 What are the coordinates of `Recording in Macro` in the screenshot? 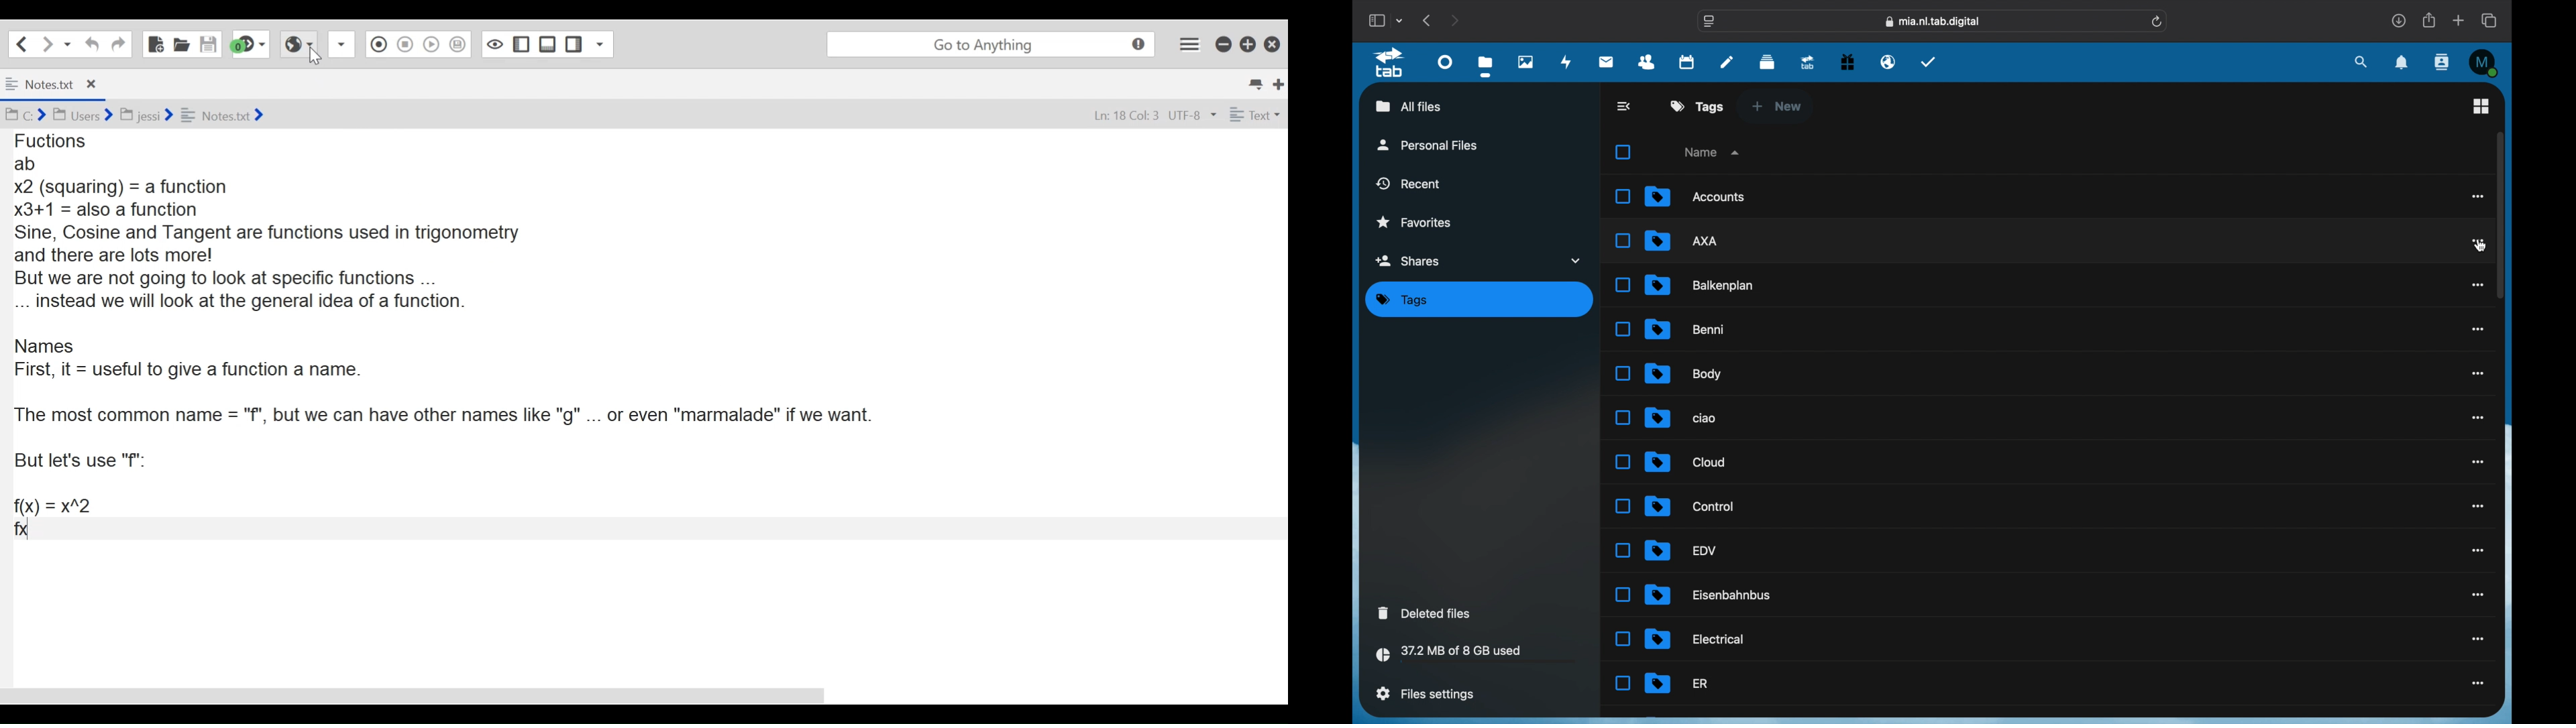 It's located at (379, 44).